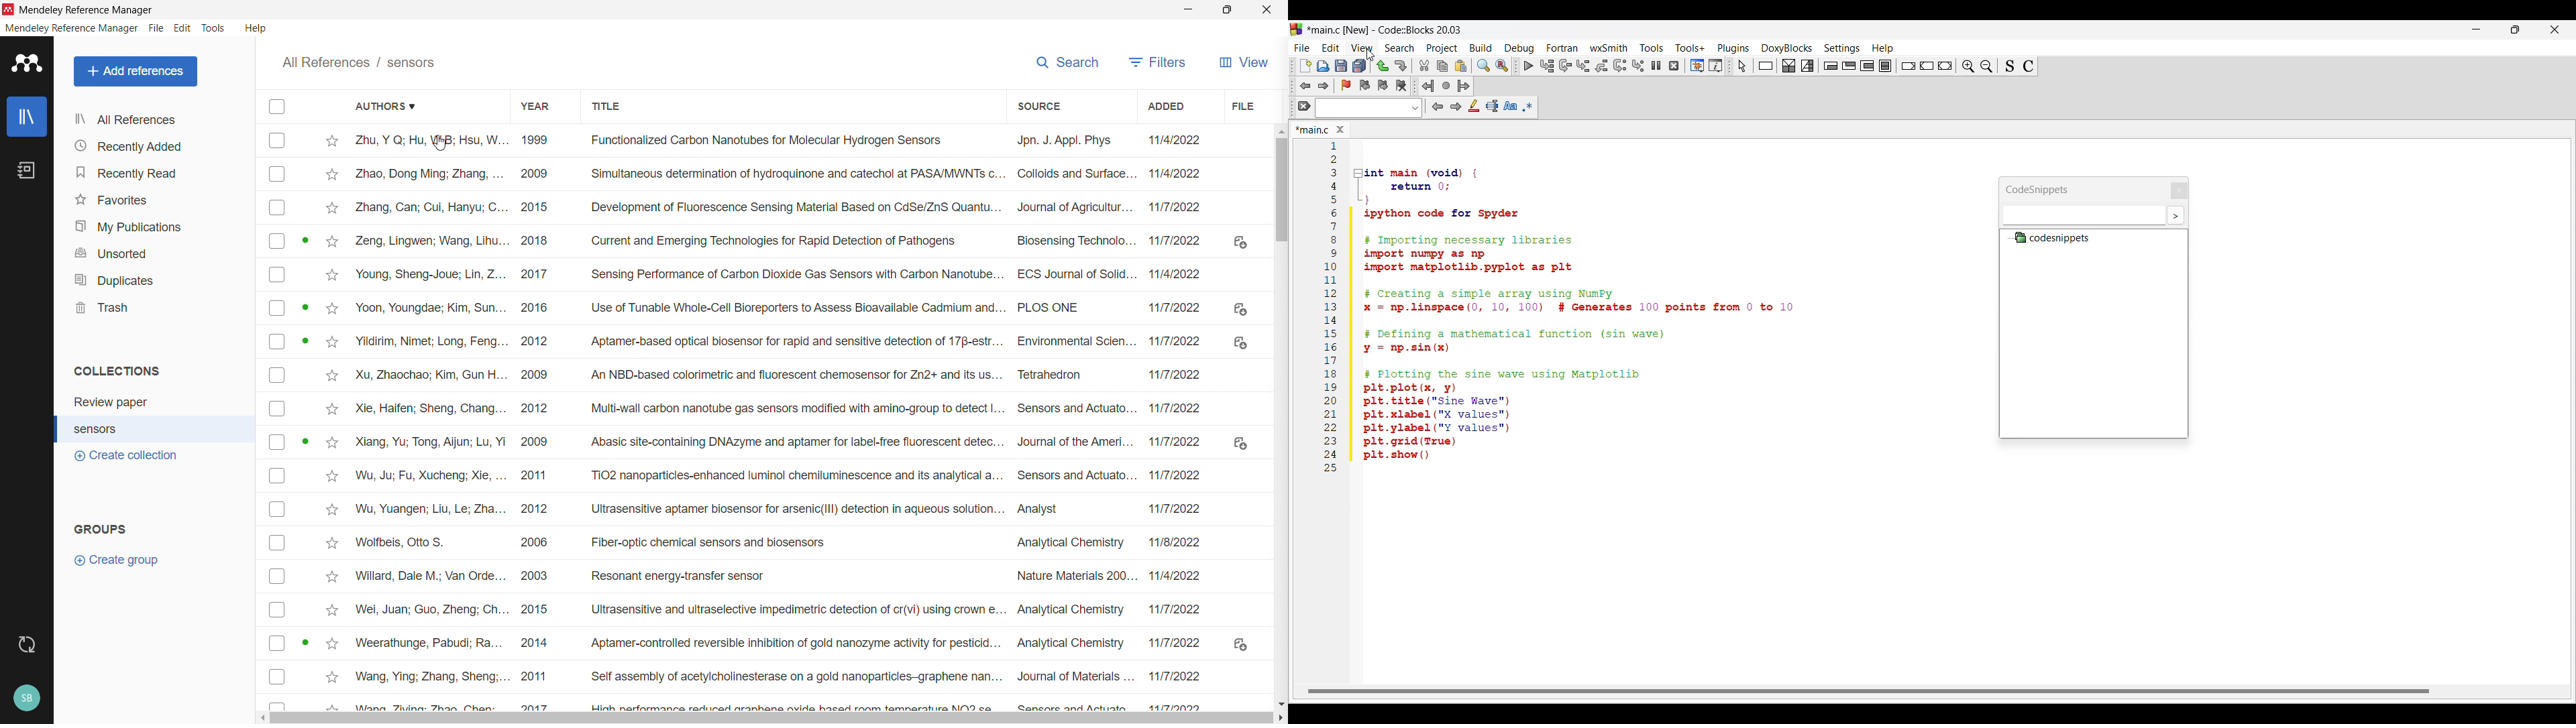 The width and height of the screenshot is (2576, 728). Describe the element at coordinates (1341, 66) in the screenshot. I see `Save` at that location.